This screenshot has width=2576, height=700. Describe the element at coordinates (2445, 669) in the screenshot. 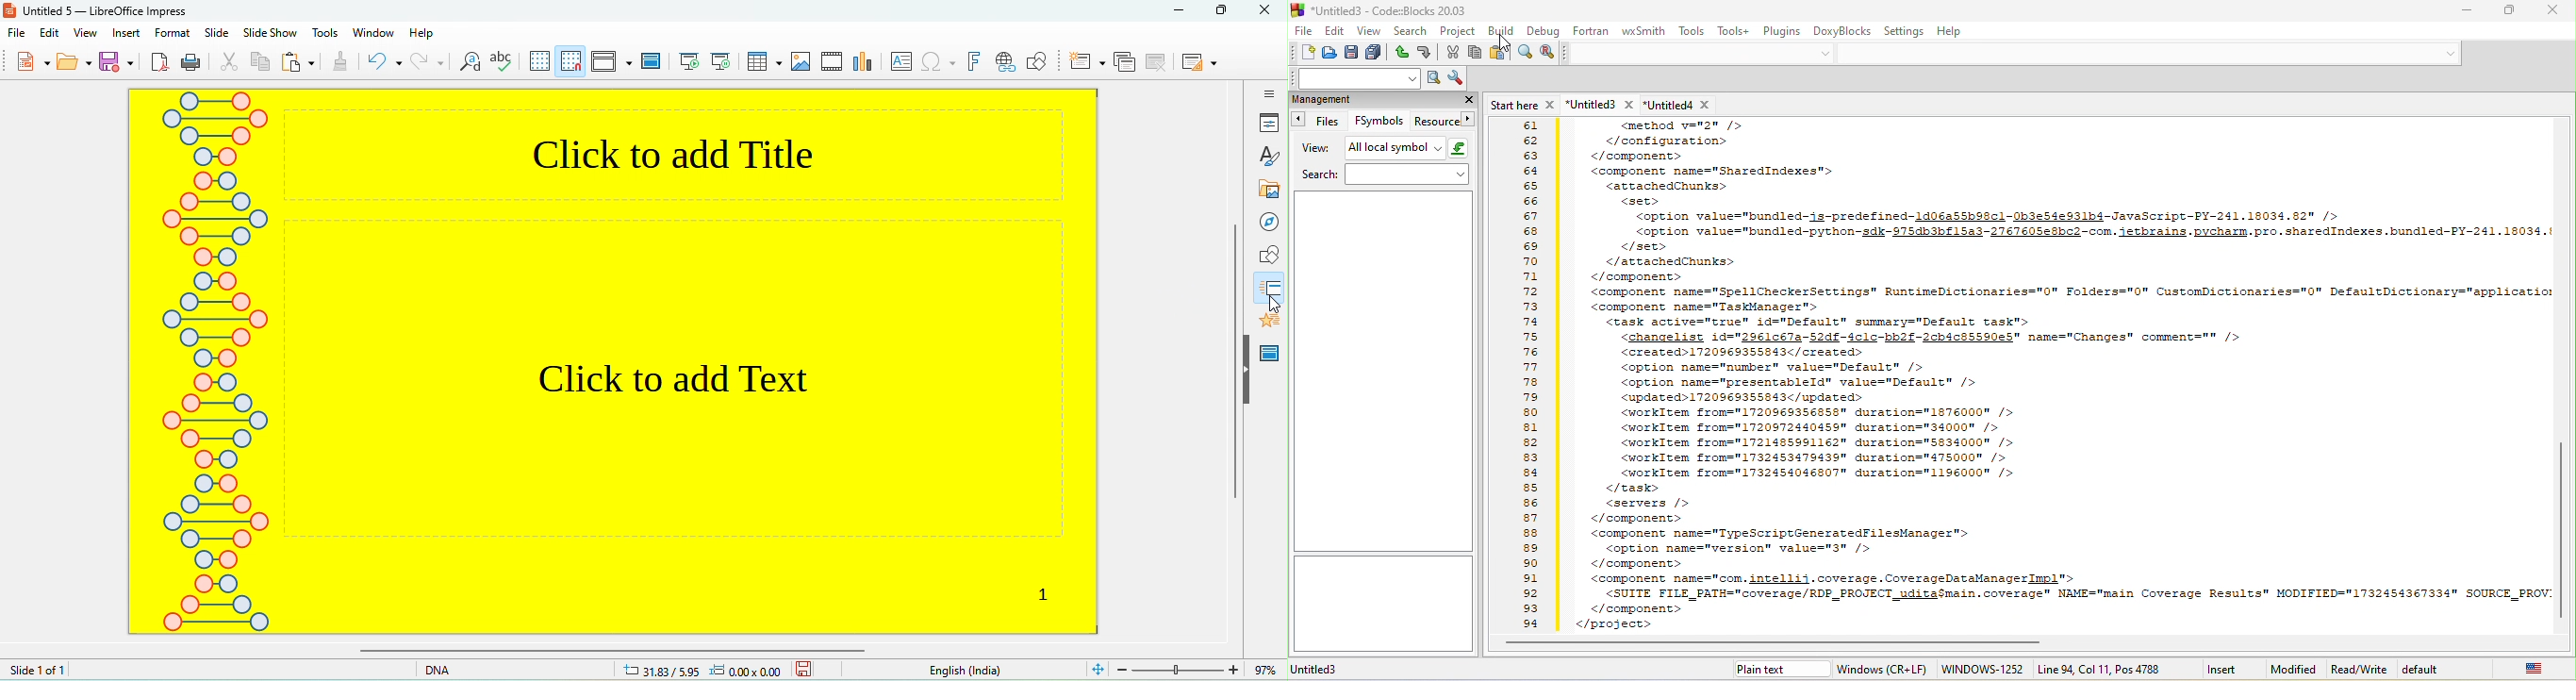

I see `default` at that location.